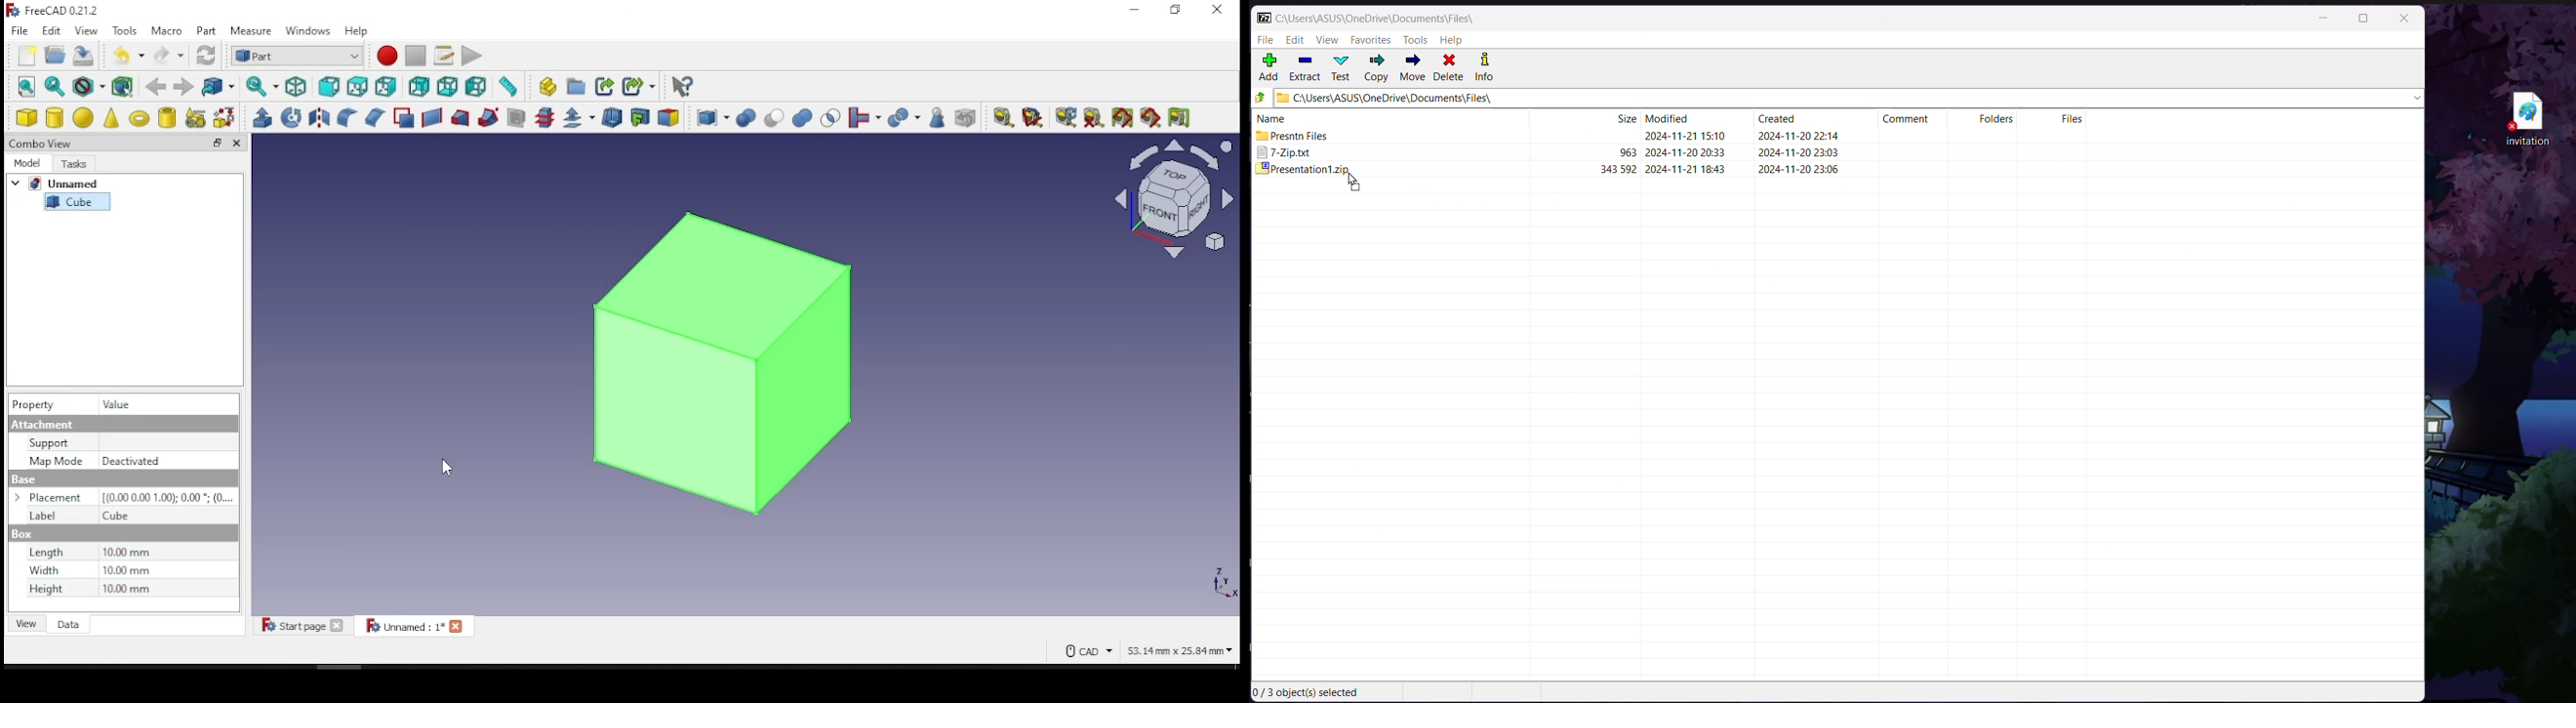 The height and width of the screenshot is (728, 2576). Describe the element at coordinates (447, 87) in the screenshot. I see `bottom` at that location.